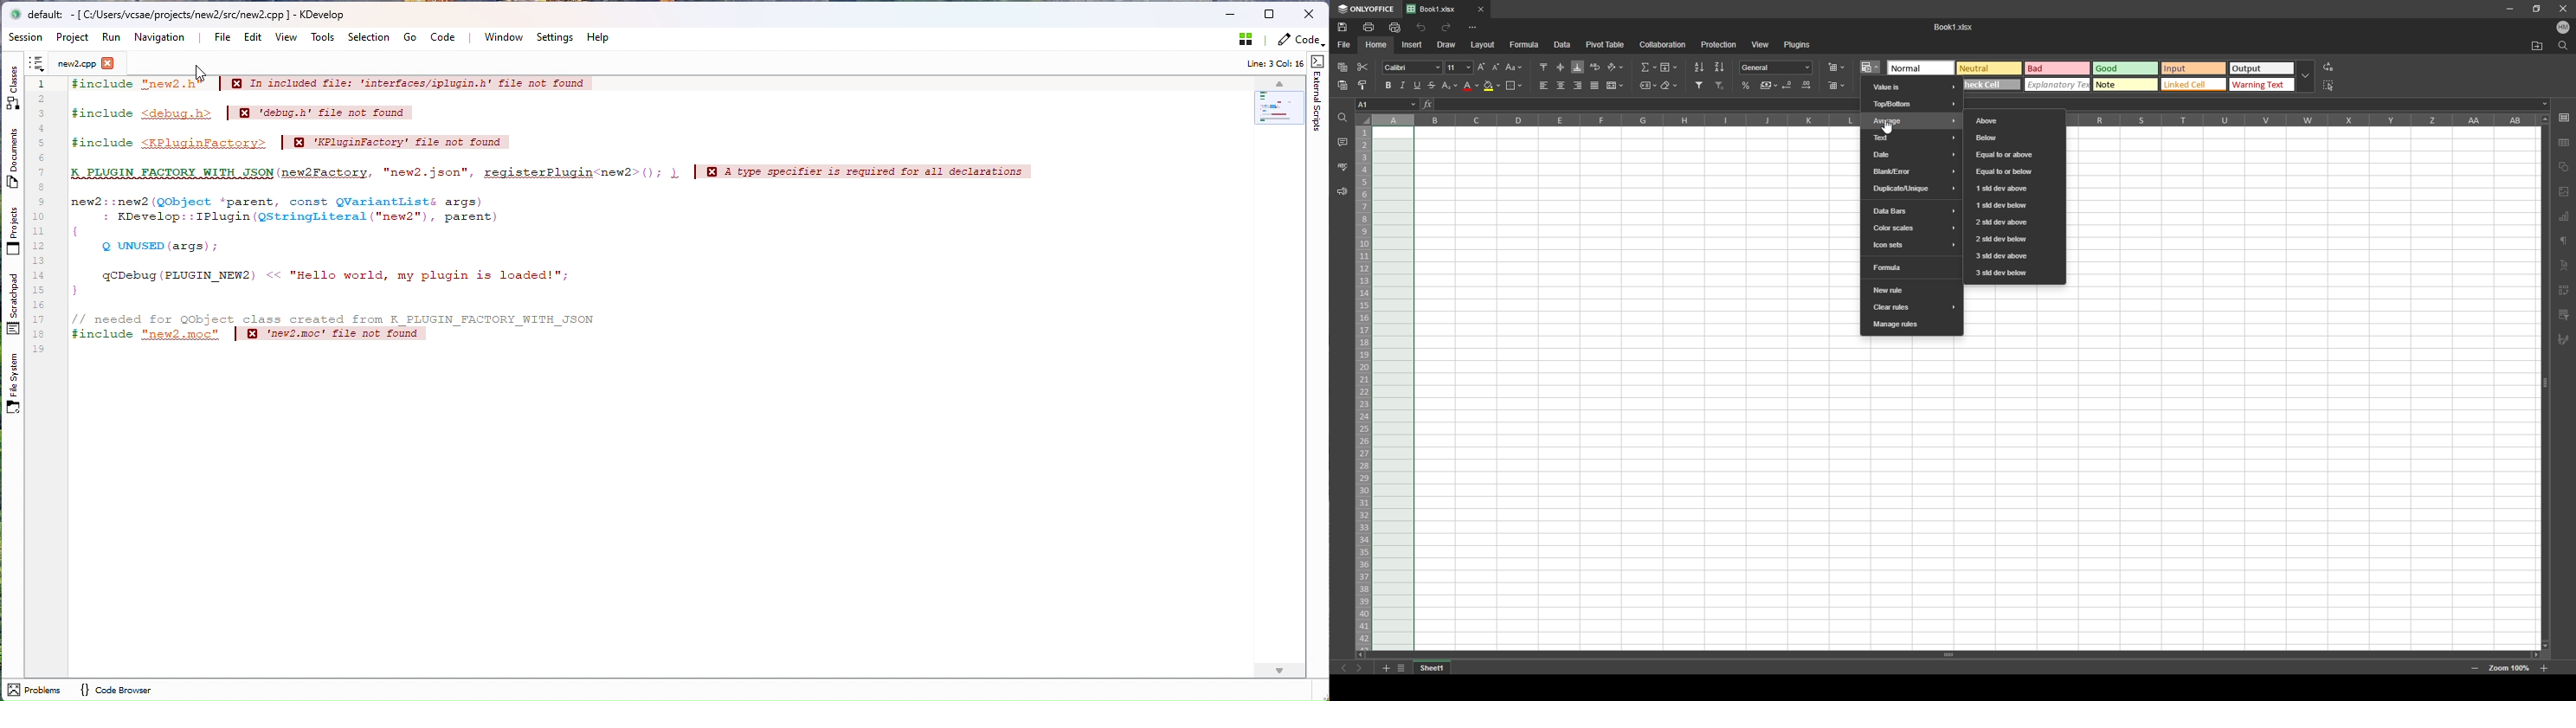 The width and height of the screenshot is (2576, 728). I want to click on underline, so click(1417, 86).